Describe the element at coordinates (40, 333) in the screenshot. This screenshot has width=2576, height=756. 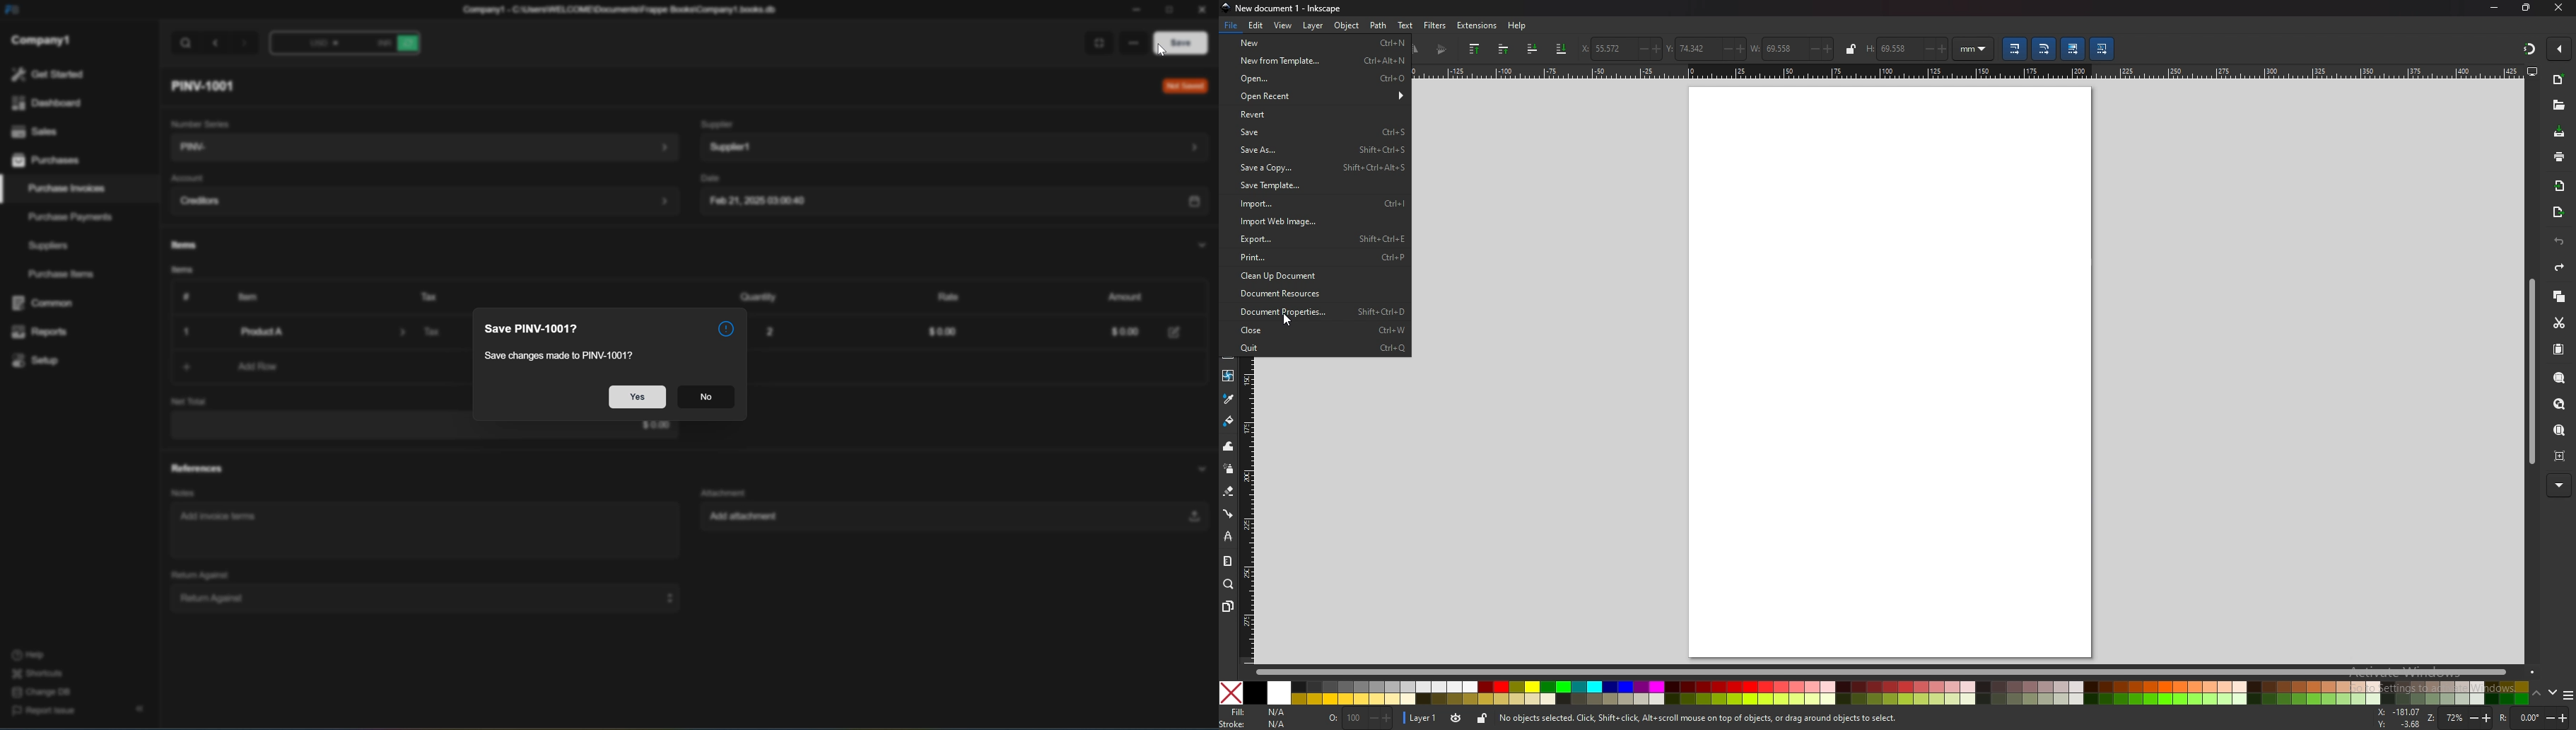
I see `reports` at that location.